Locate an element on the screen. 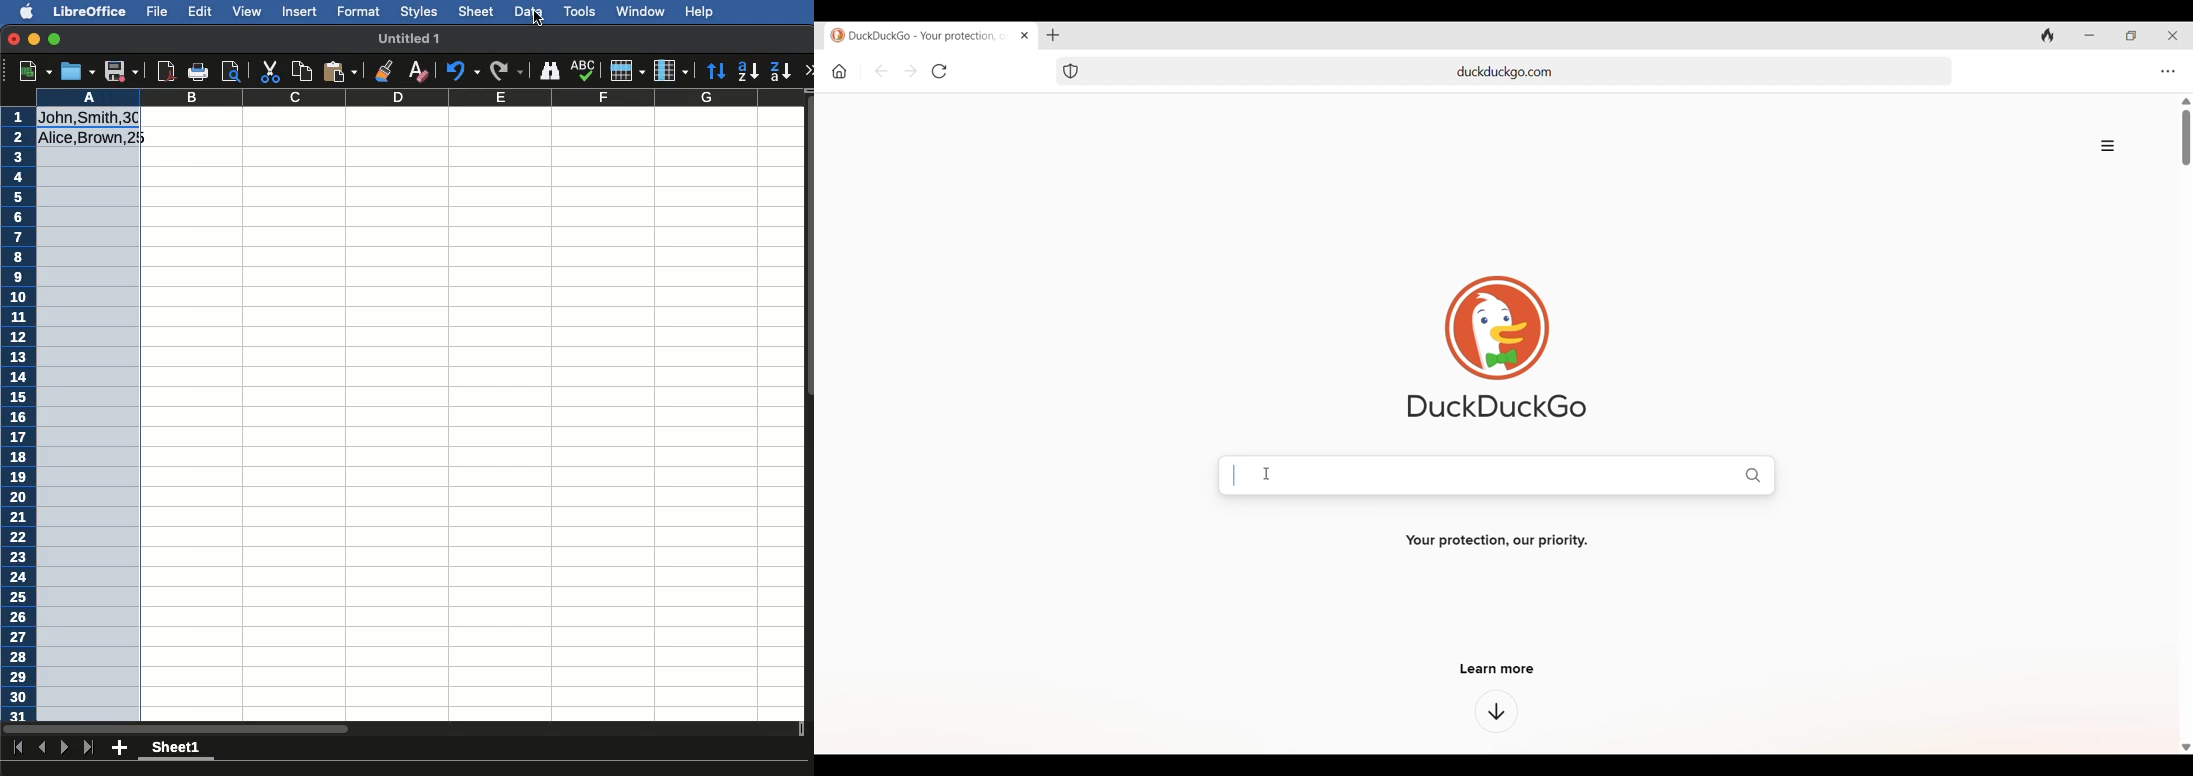 The height and width of the screenshot is (784, 2212). Scroll is located at coordinates (809, 424).